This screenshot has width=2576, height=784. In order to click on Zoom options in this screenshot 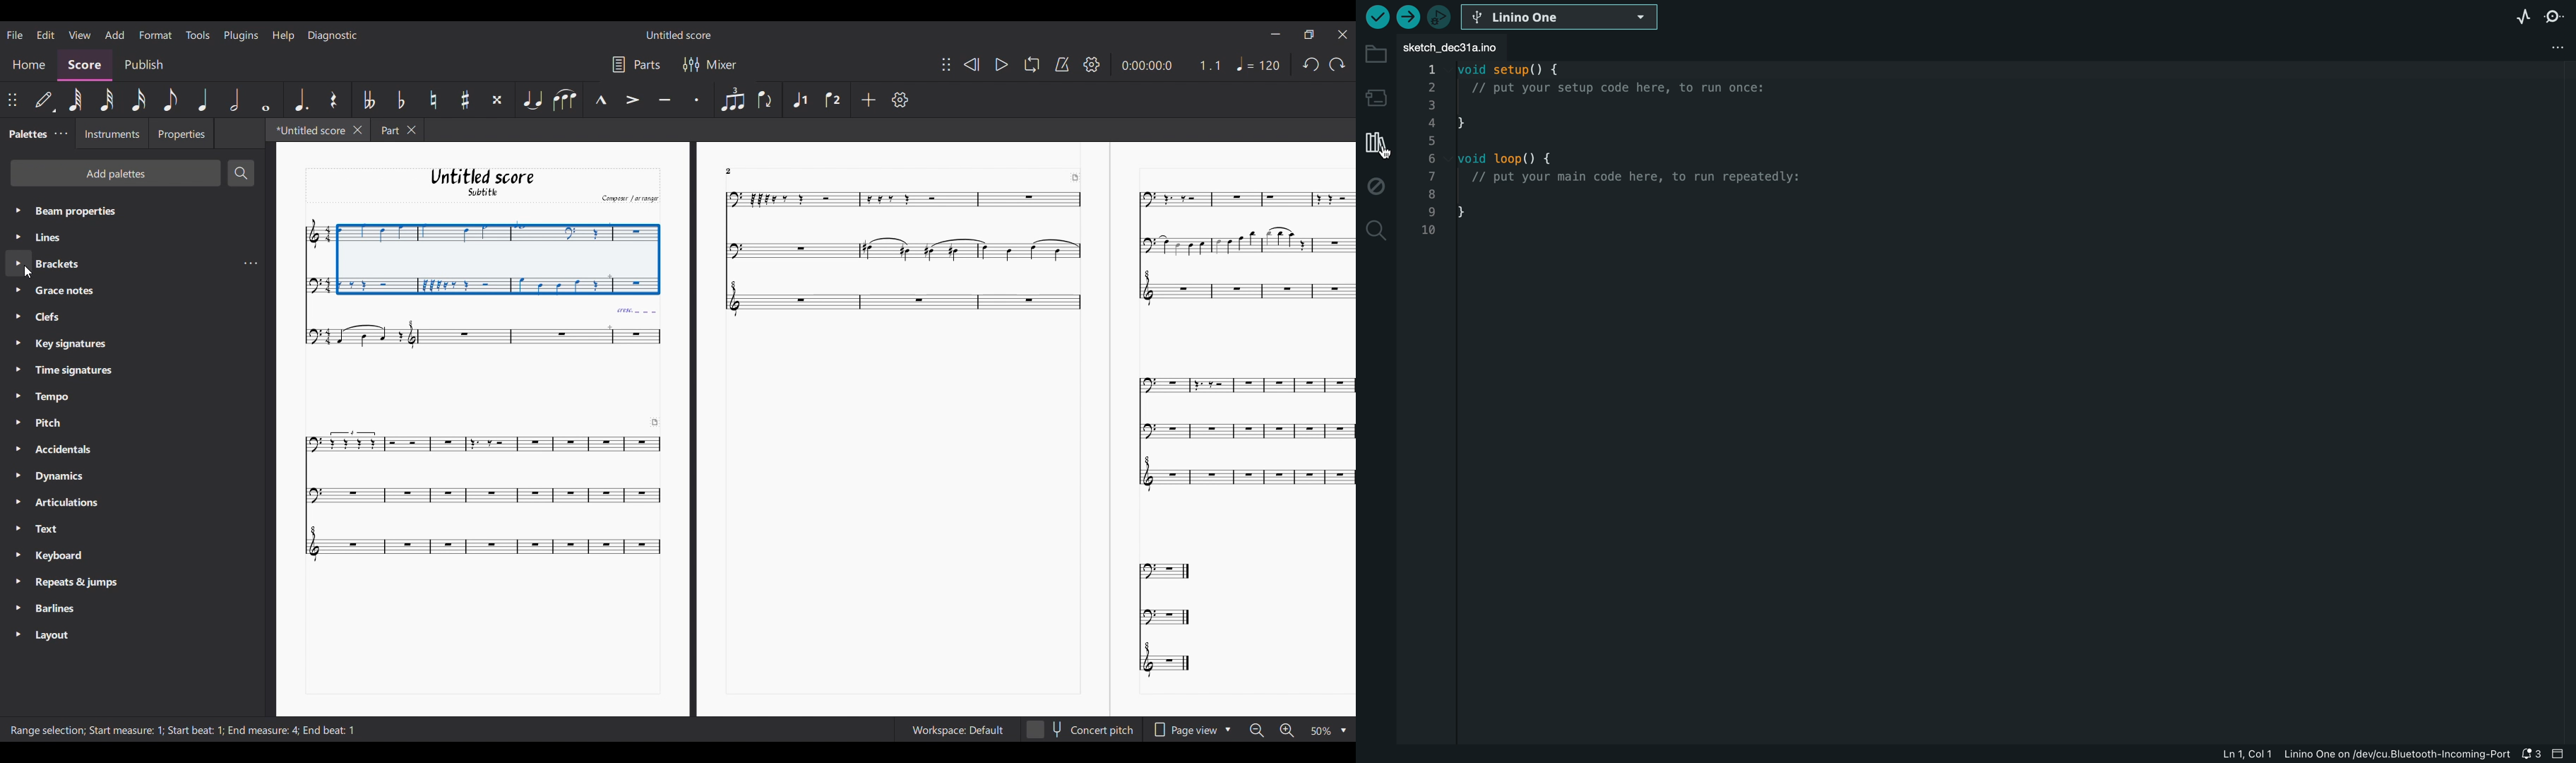, I will do `click(1320, 731)`.